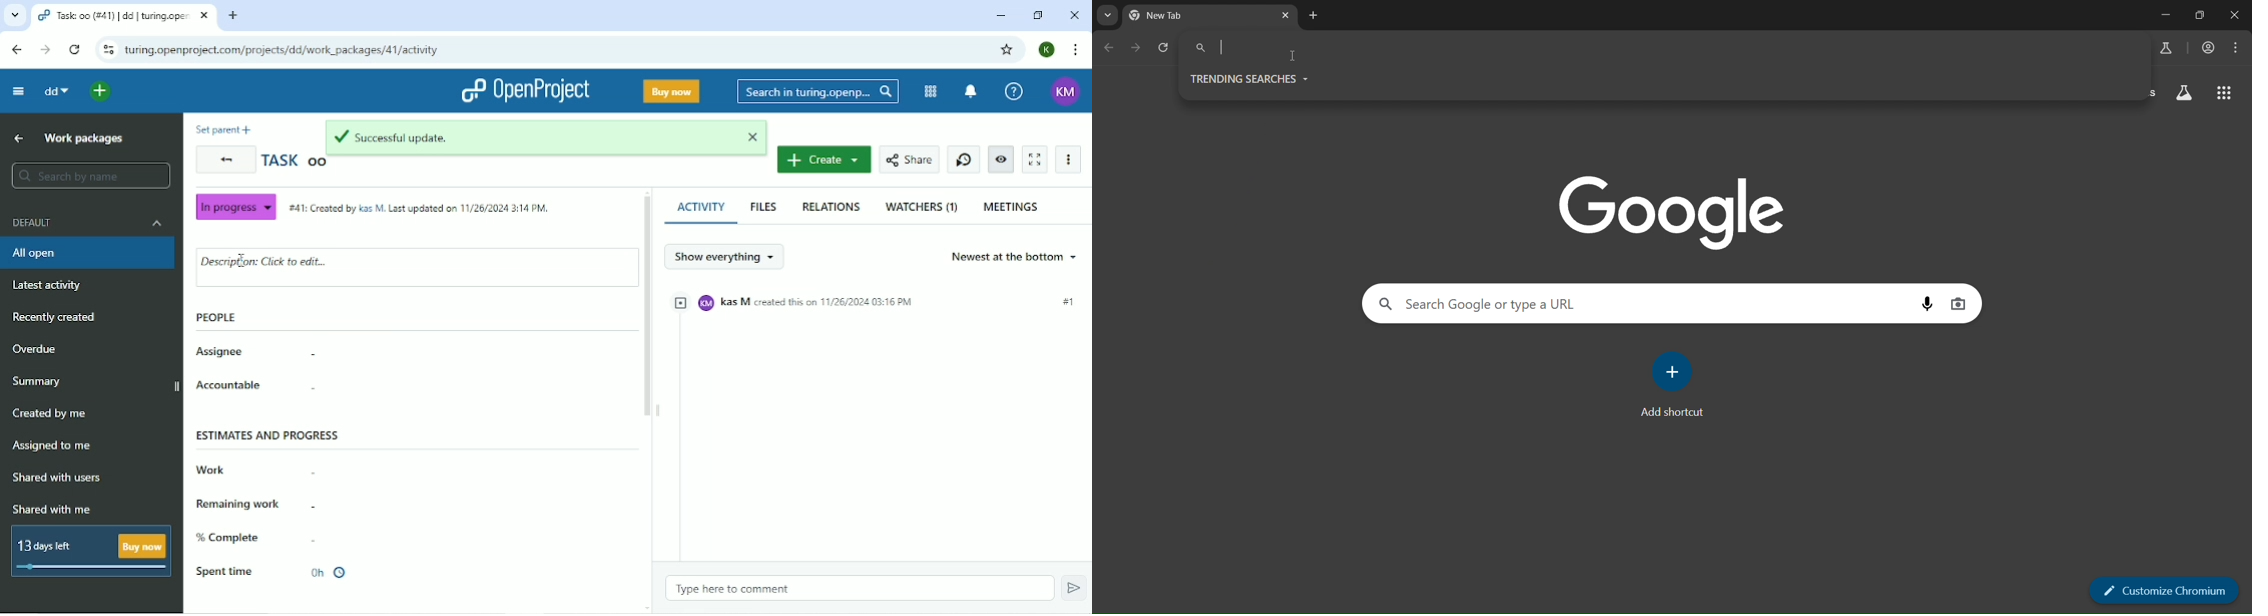 This screenshot has width=2268, height=616. Describe the element at coordinates (46, 286) in the screenshot. I see `Latest activity` at that location.